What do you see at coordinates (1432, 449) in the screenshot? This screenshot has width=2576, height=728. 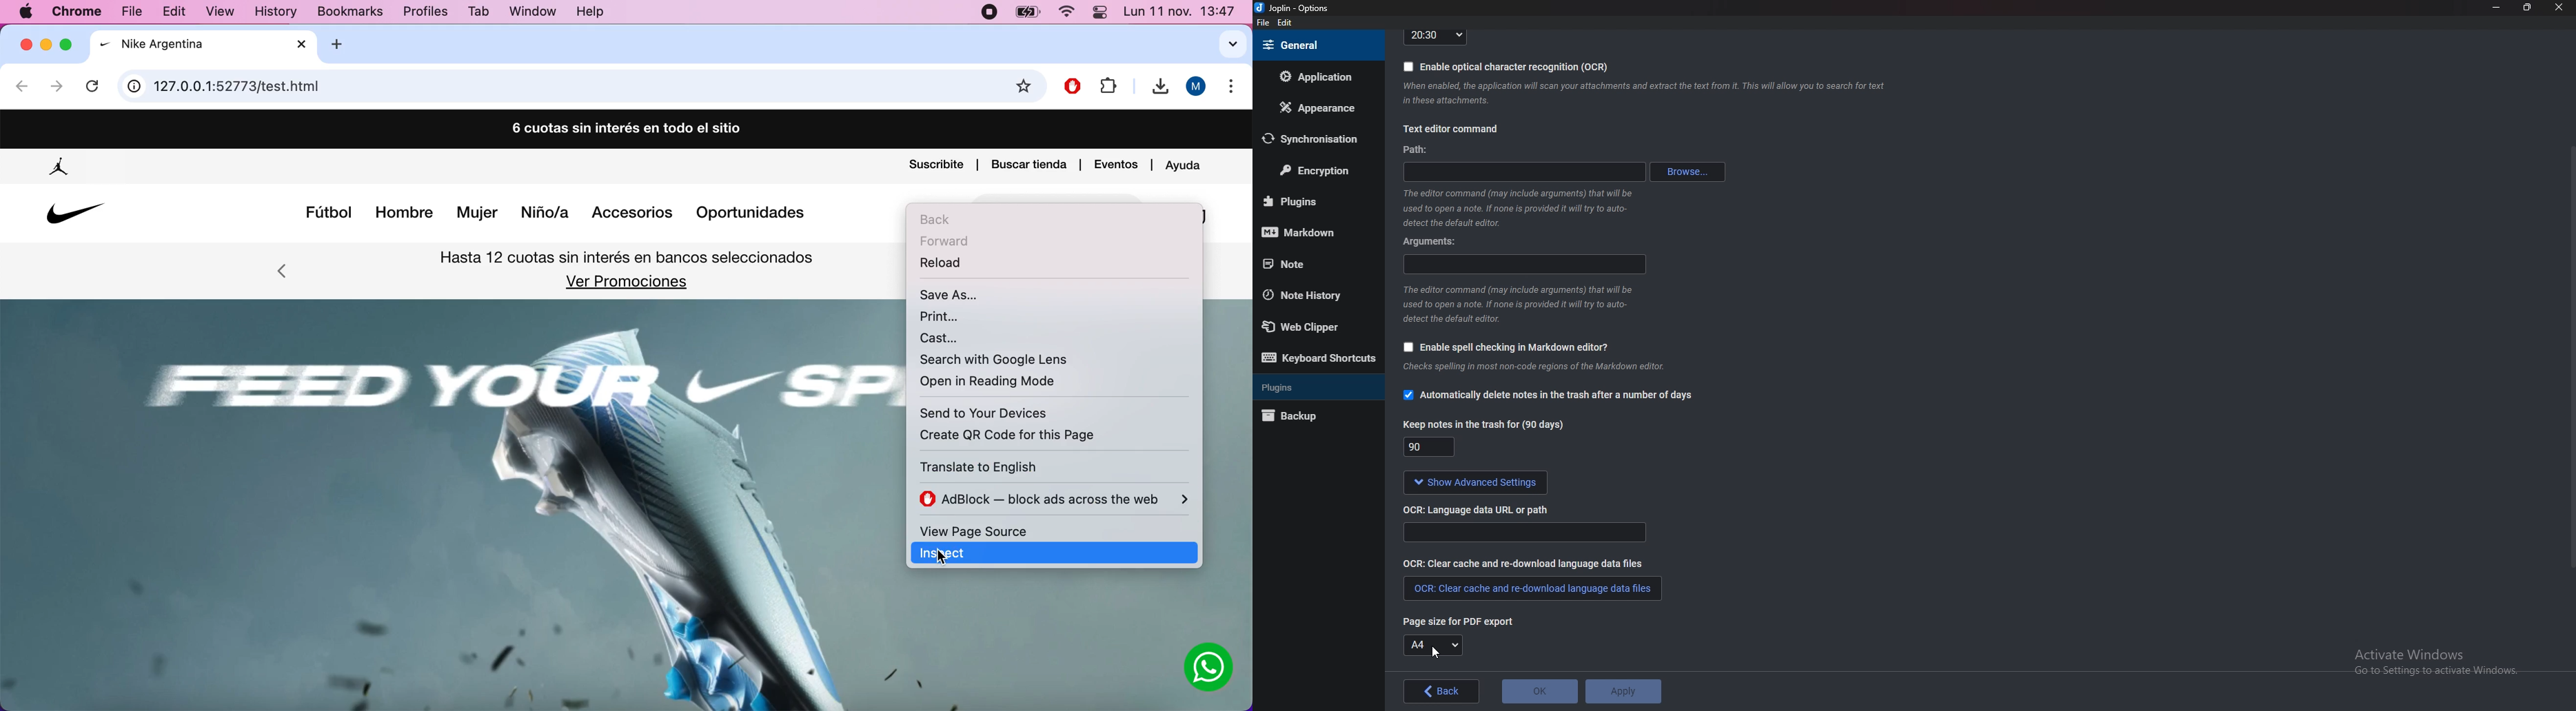 I see `Keep notes in the trash for` at bounding box center [1432, 449].